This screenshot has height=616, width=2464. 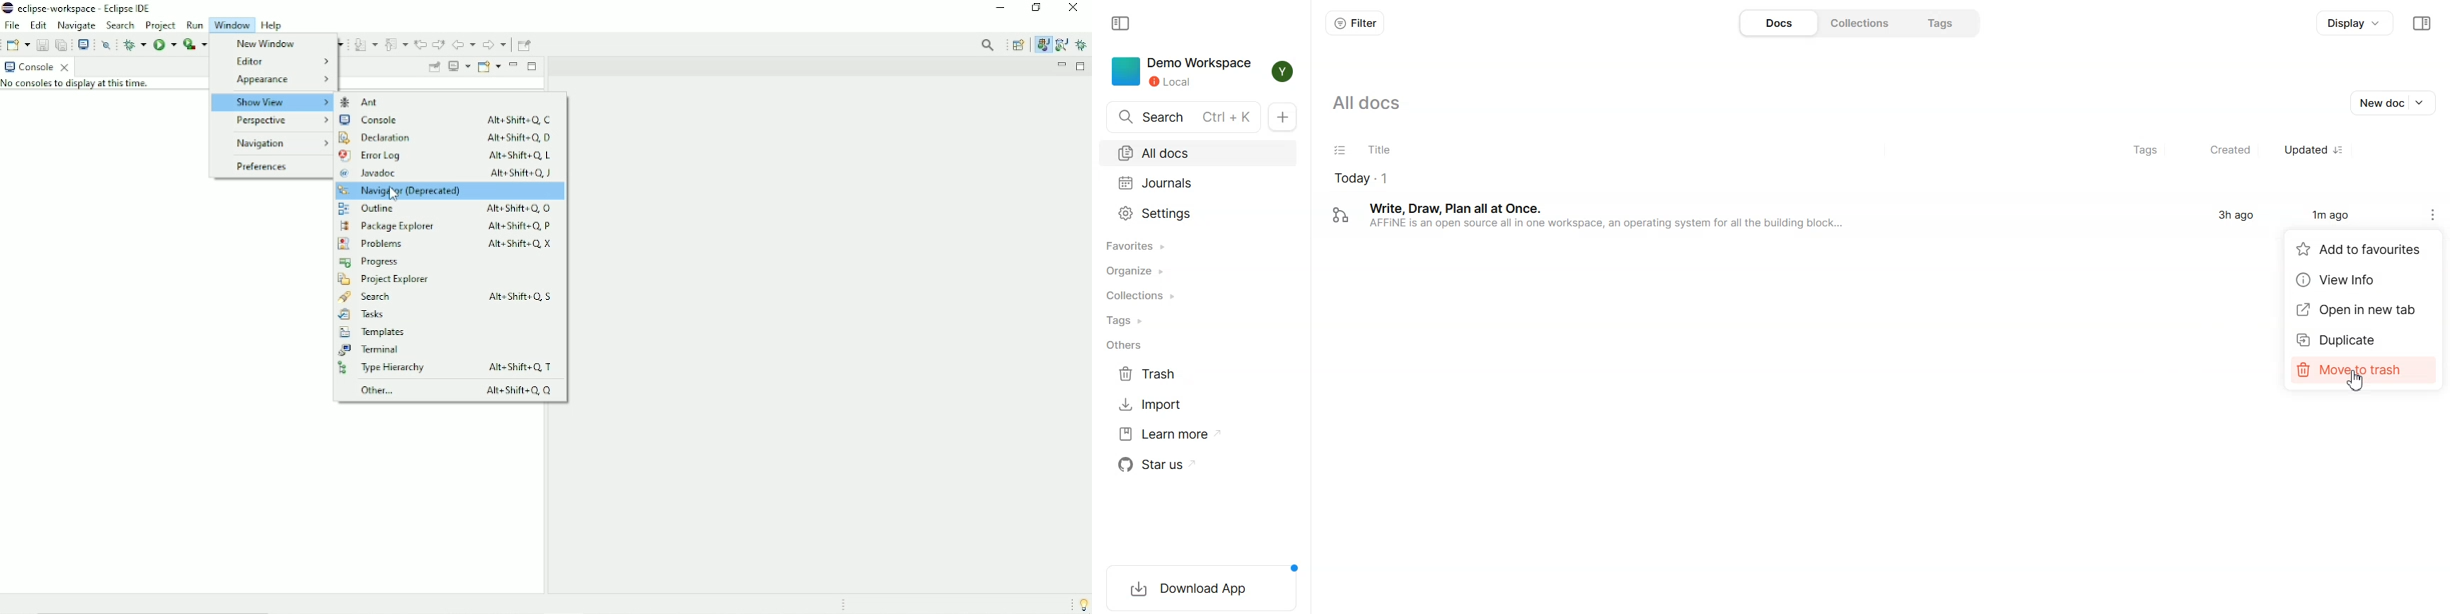 I want to click on Settings, so click(x=1197, y=214).